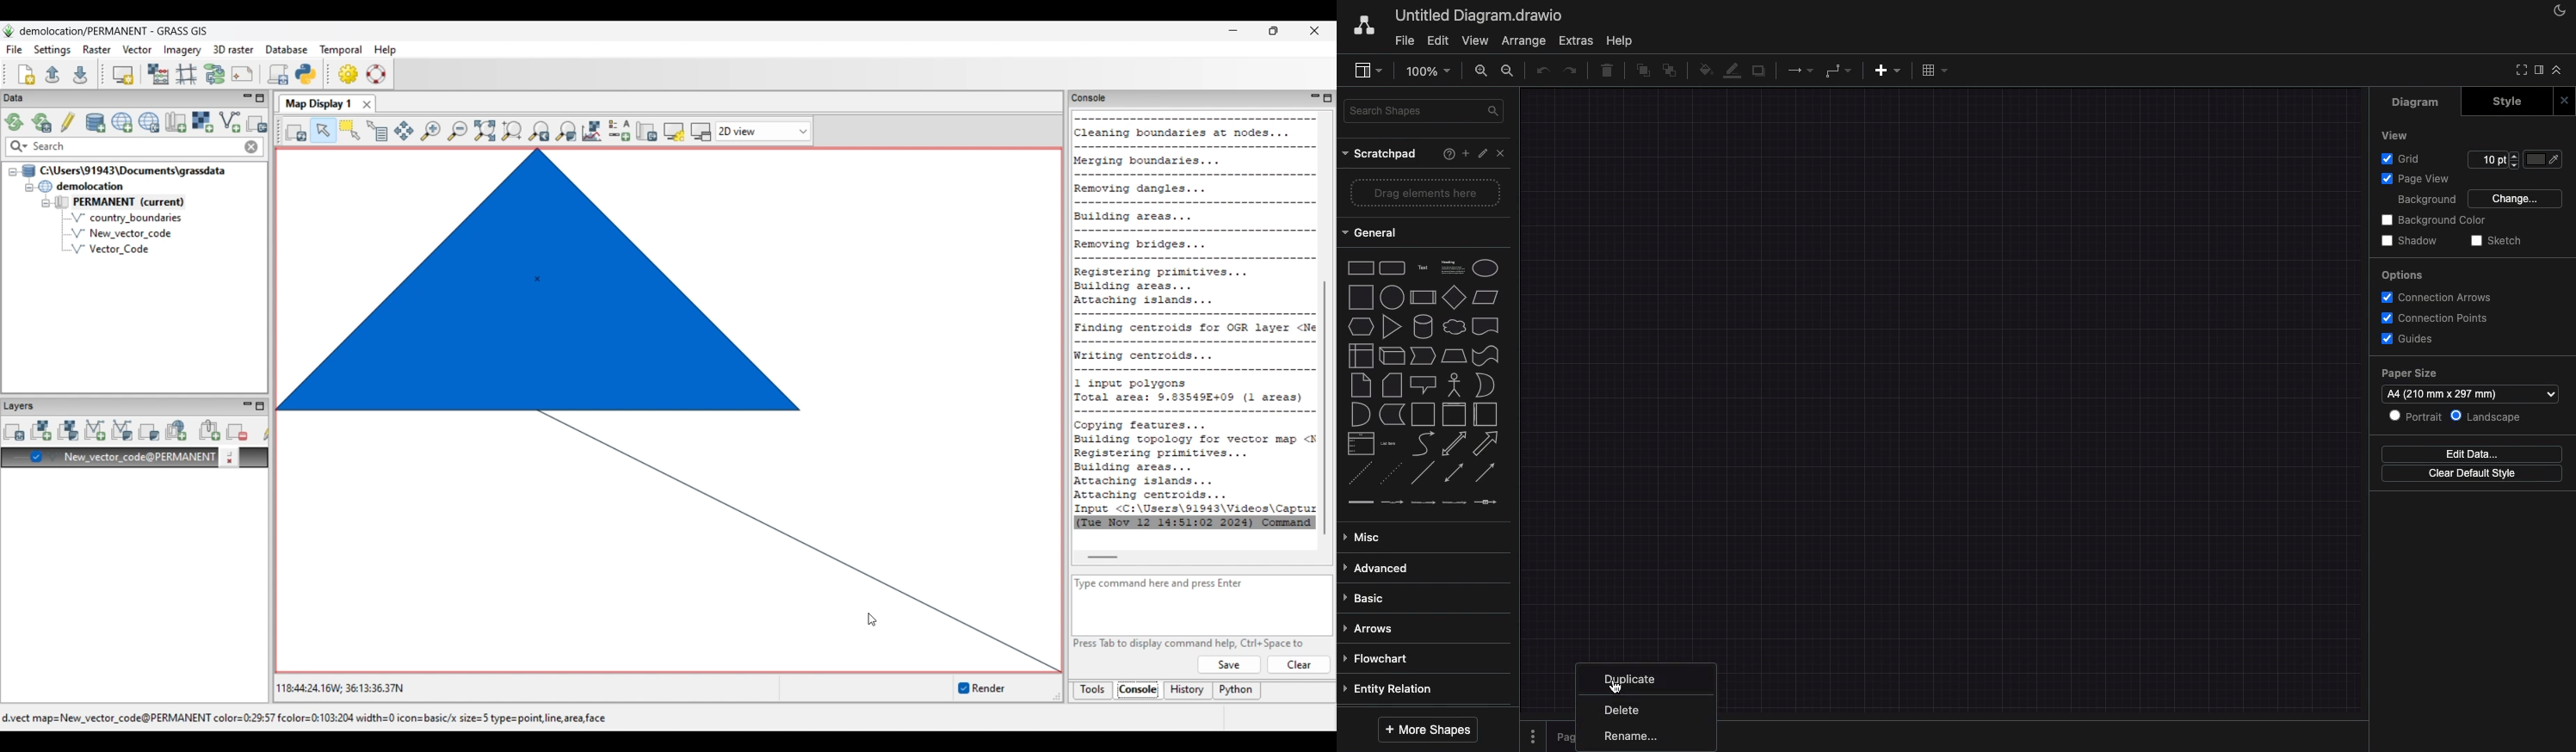 The image size is (2576, 756). Describe the element at coordinates (1425, 730) in the screenshot. I see `more shapes` at that location.